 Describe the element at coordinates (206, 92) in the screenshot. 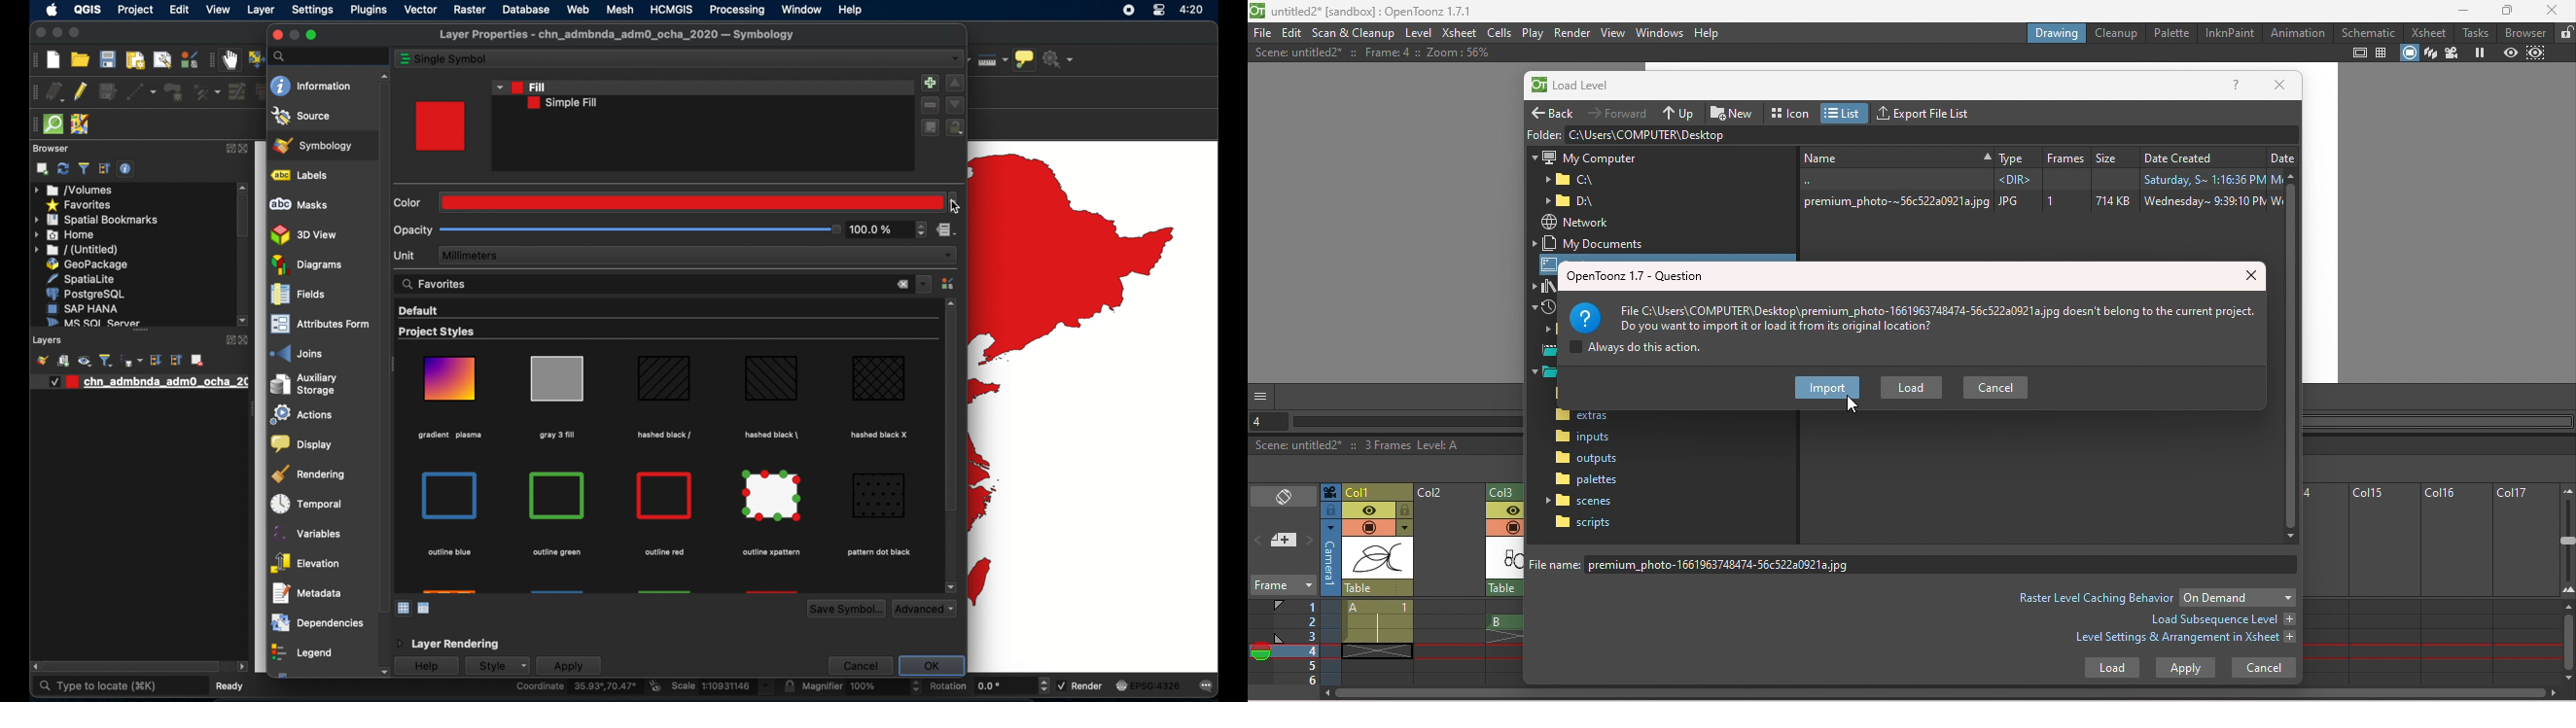

I see `vertex tool` at that location.